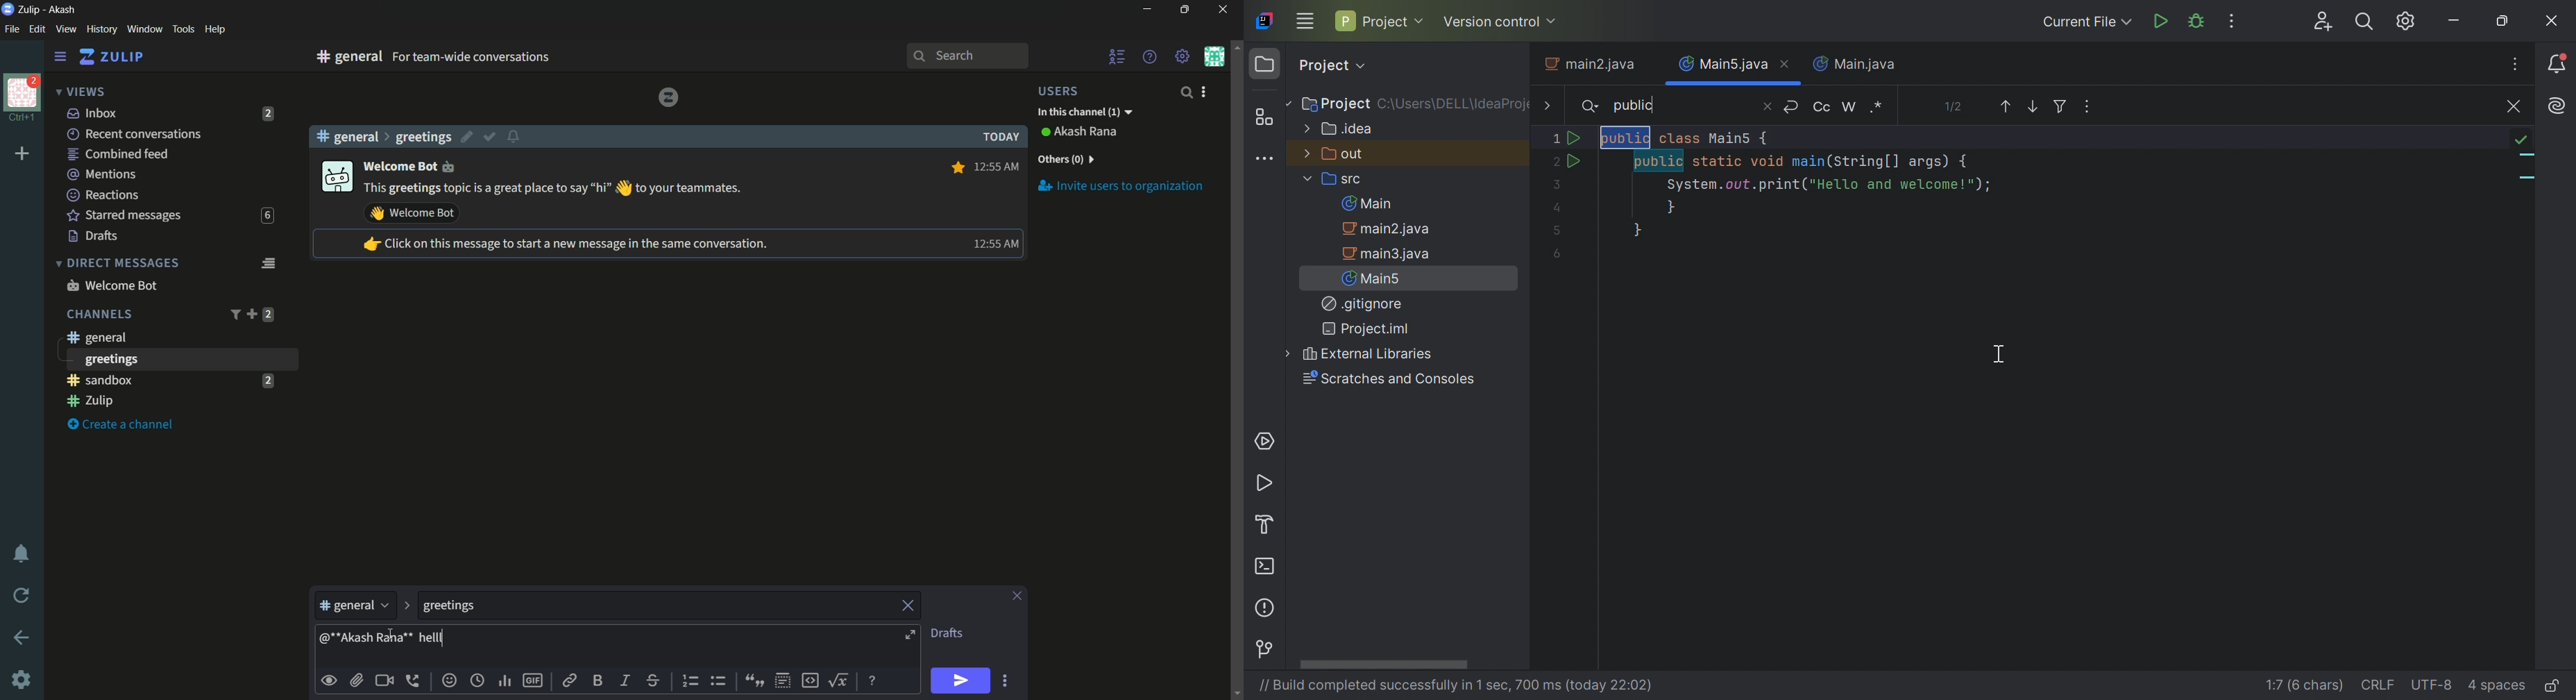 This screenshot has height=700, width=2576. What do you see at coordinates (93, 113) in the screenshot?
I see `inbox` at bounding box center [93, 113].